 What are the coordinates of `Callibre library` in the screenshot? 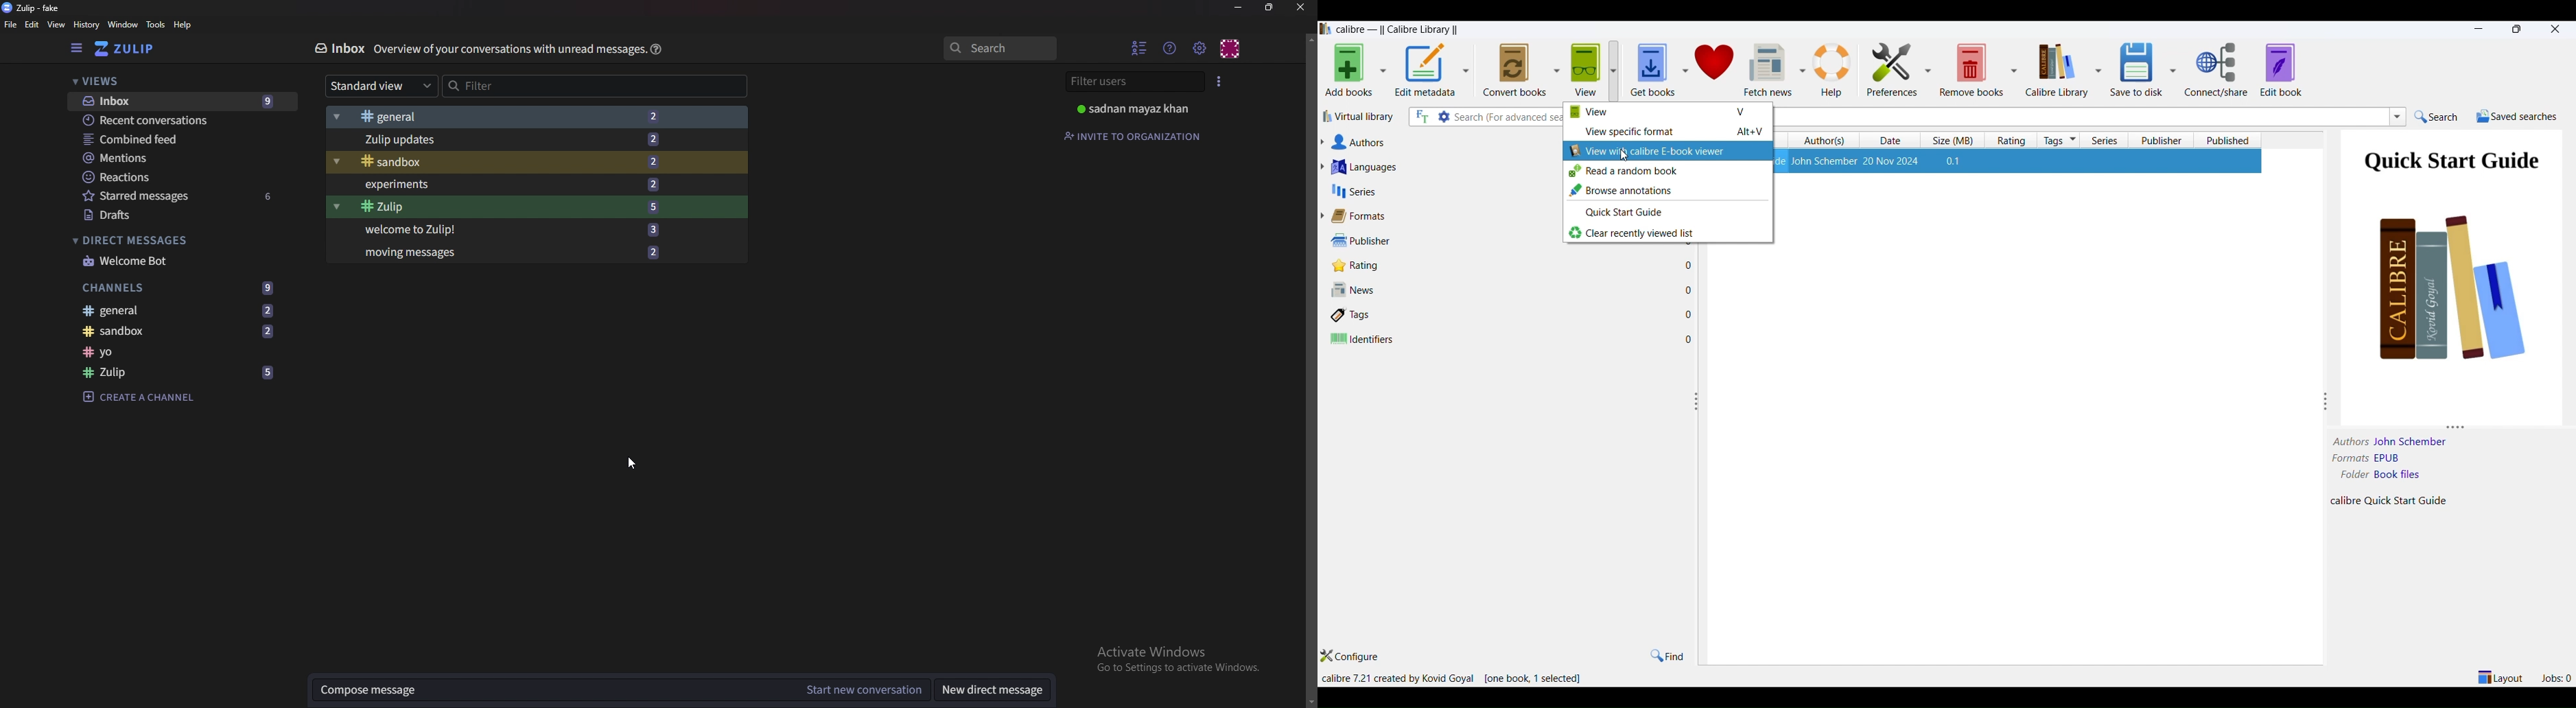 It's located at (1396, 30).